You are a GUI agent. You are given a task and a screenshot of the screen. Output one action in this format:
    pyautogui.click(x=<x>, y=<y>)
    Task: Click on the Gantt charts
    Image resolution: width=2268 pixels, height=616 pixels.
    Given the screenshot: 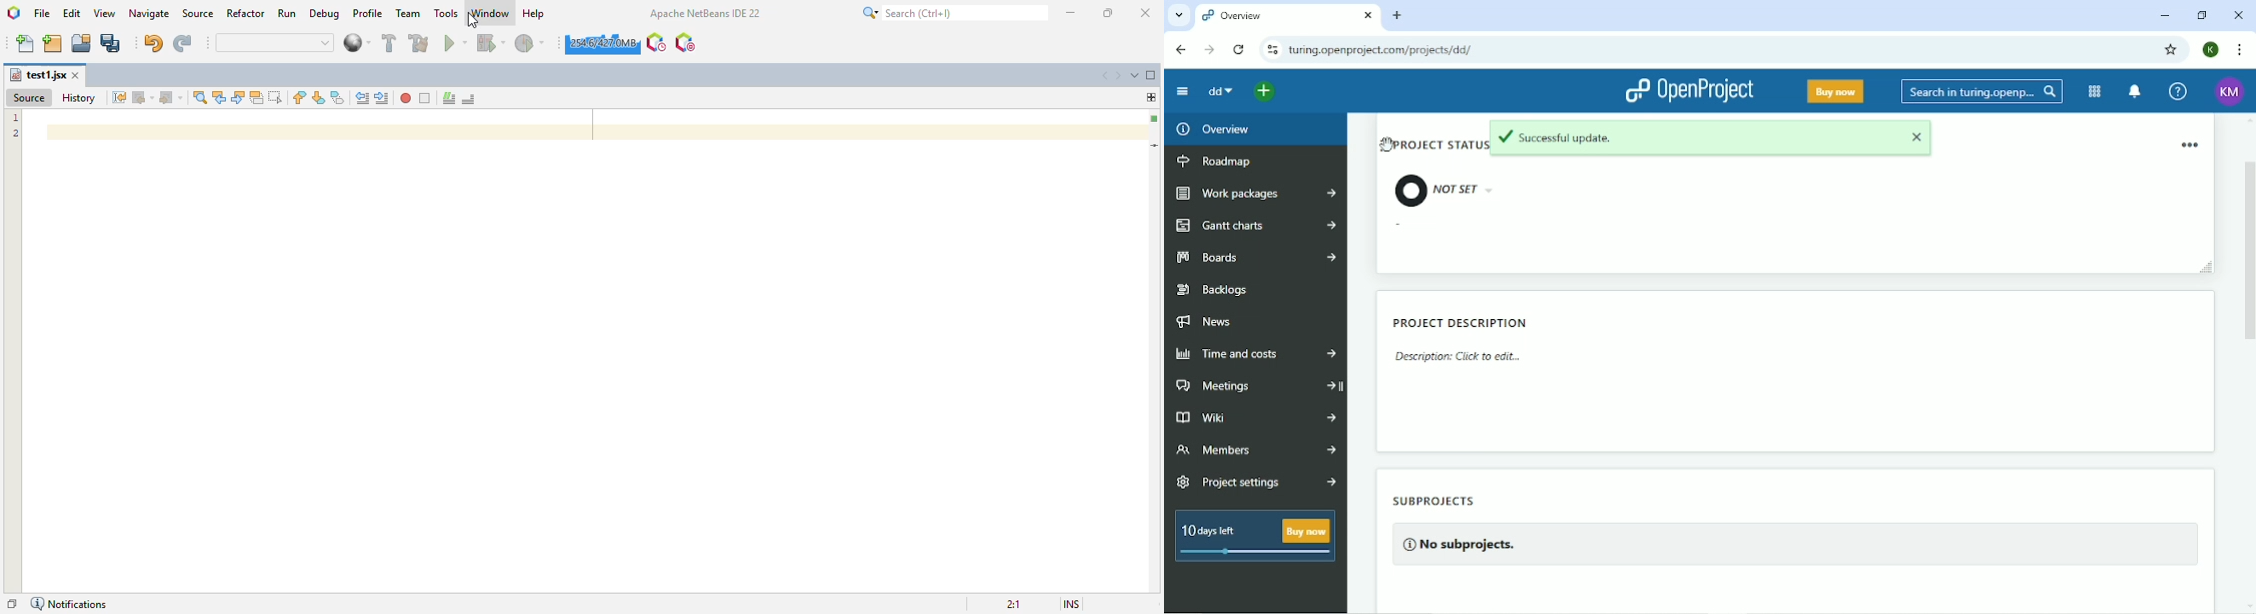 What is the action you would take?
    pyautogui.click(x=1254, y=227)
    